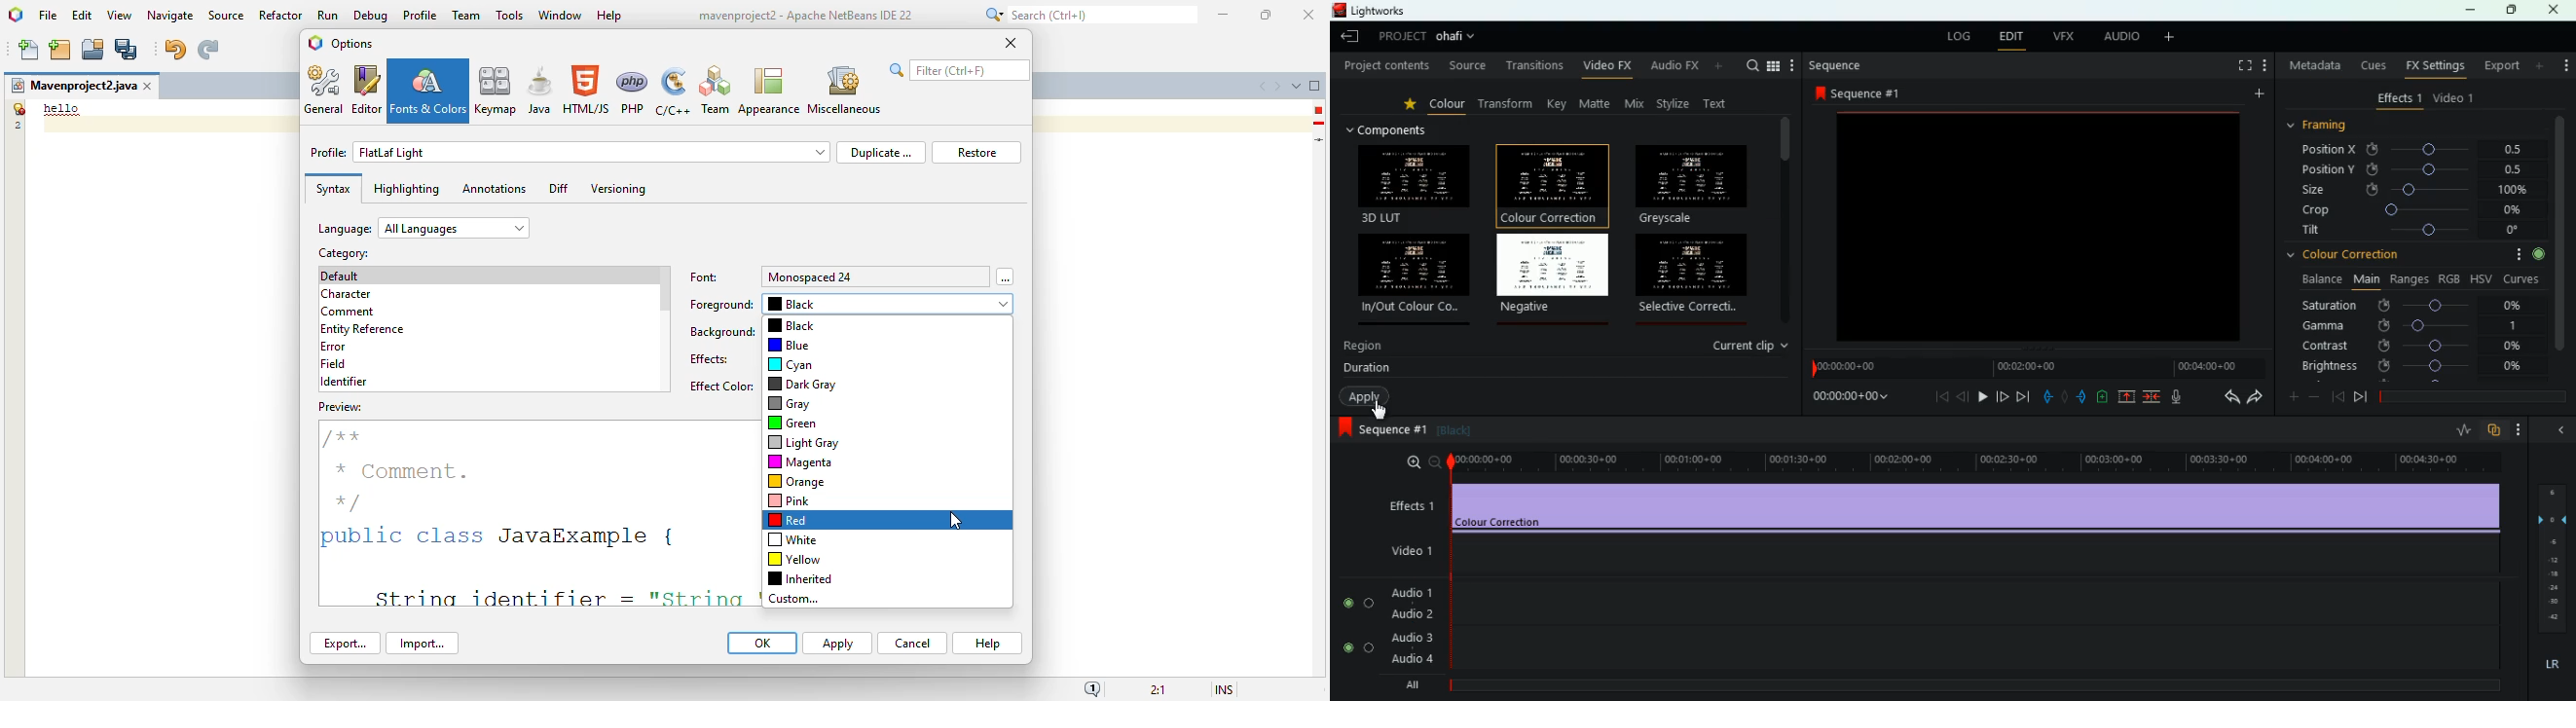 The image size is (2576, 728). What do you see at coordinates (2410, 365) in the screenshot?
I see `brightness` at bounding box center [2410, 365].